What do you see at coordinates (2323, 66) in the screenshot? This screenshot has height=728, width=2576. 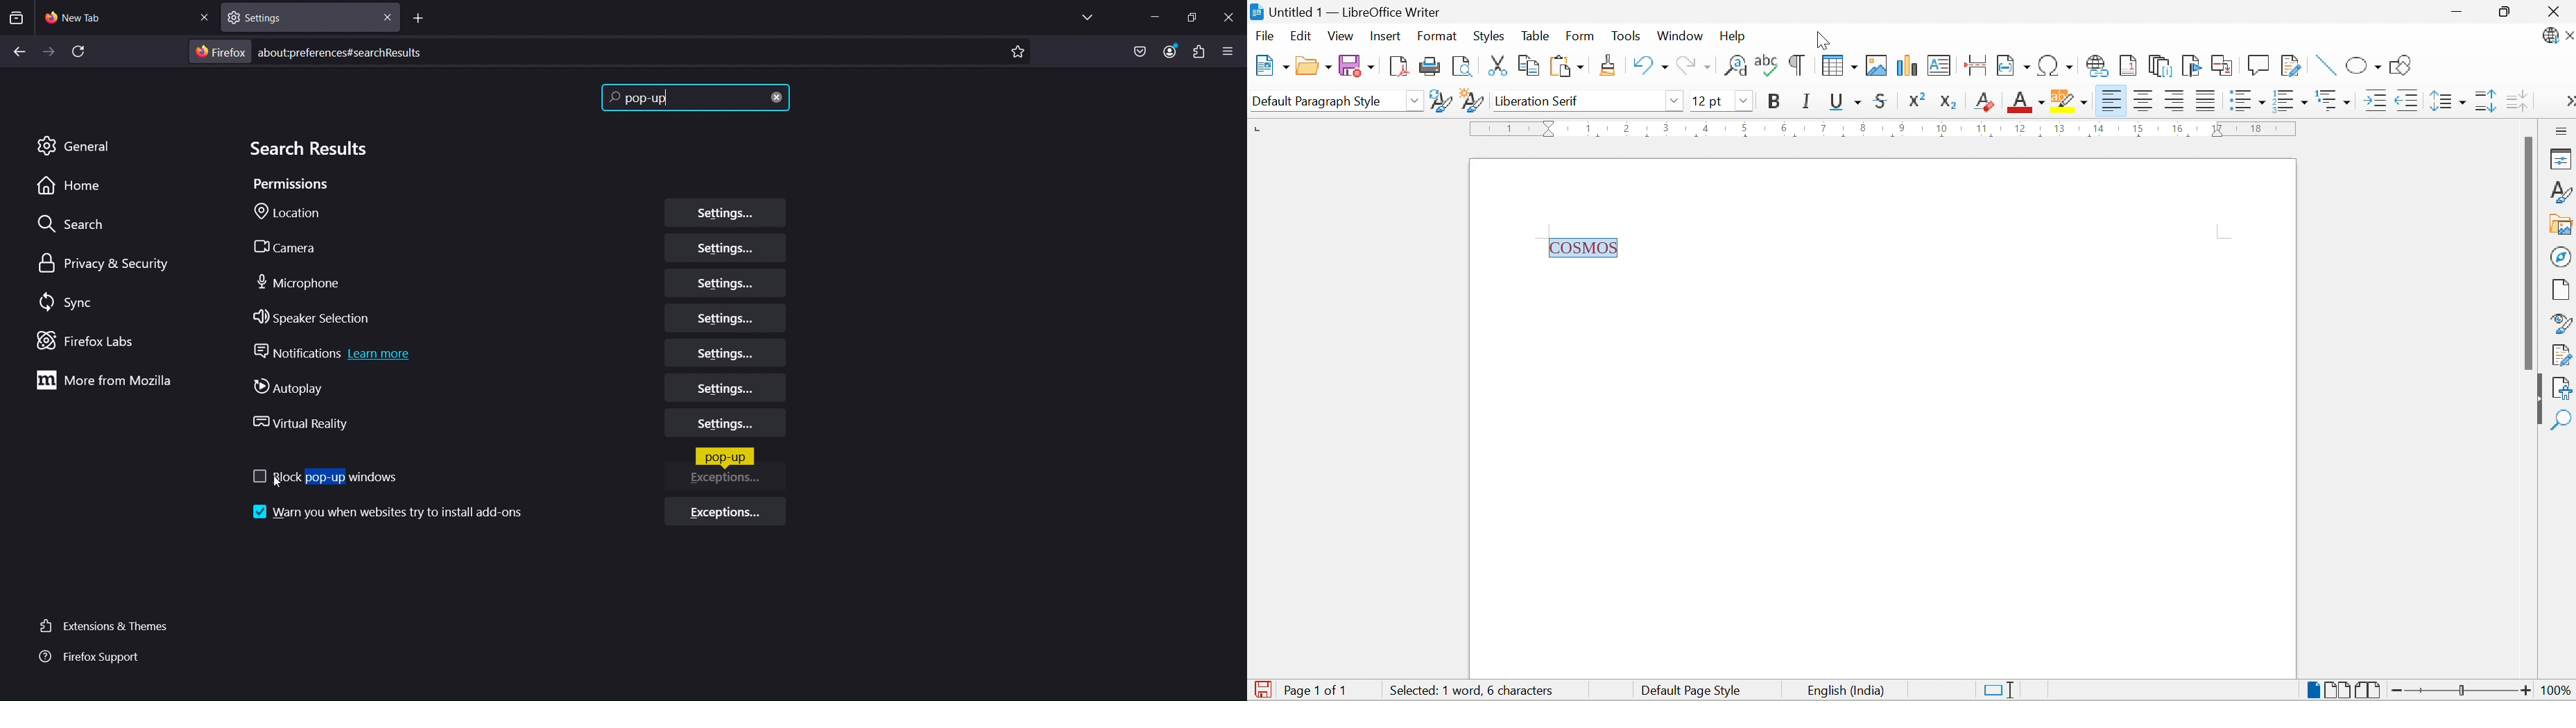 I see `Insert Line` at bounding box center [2323, 66].